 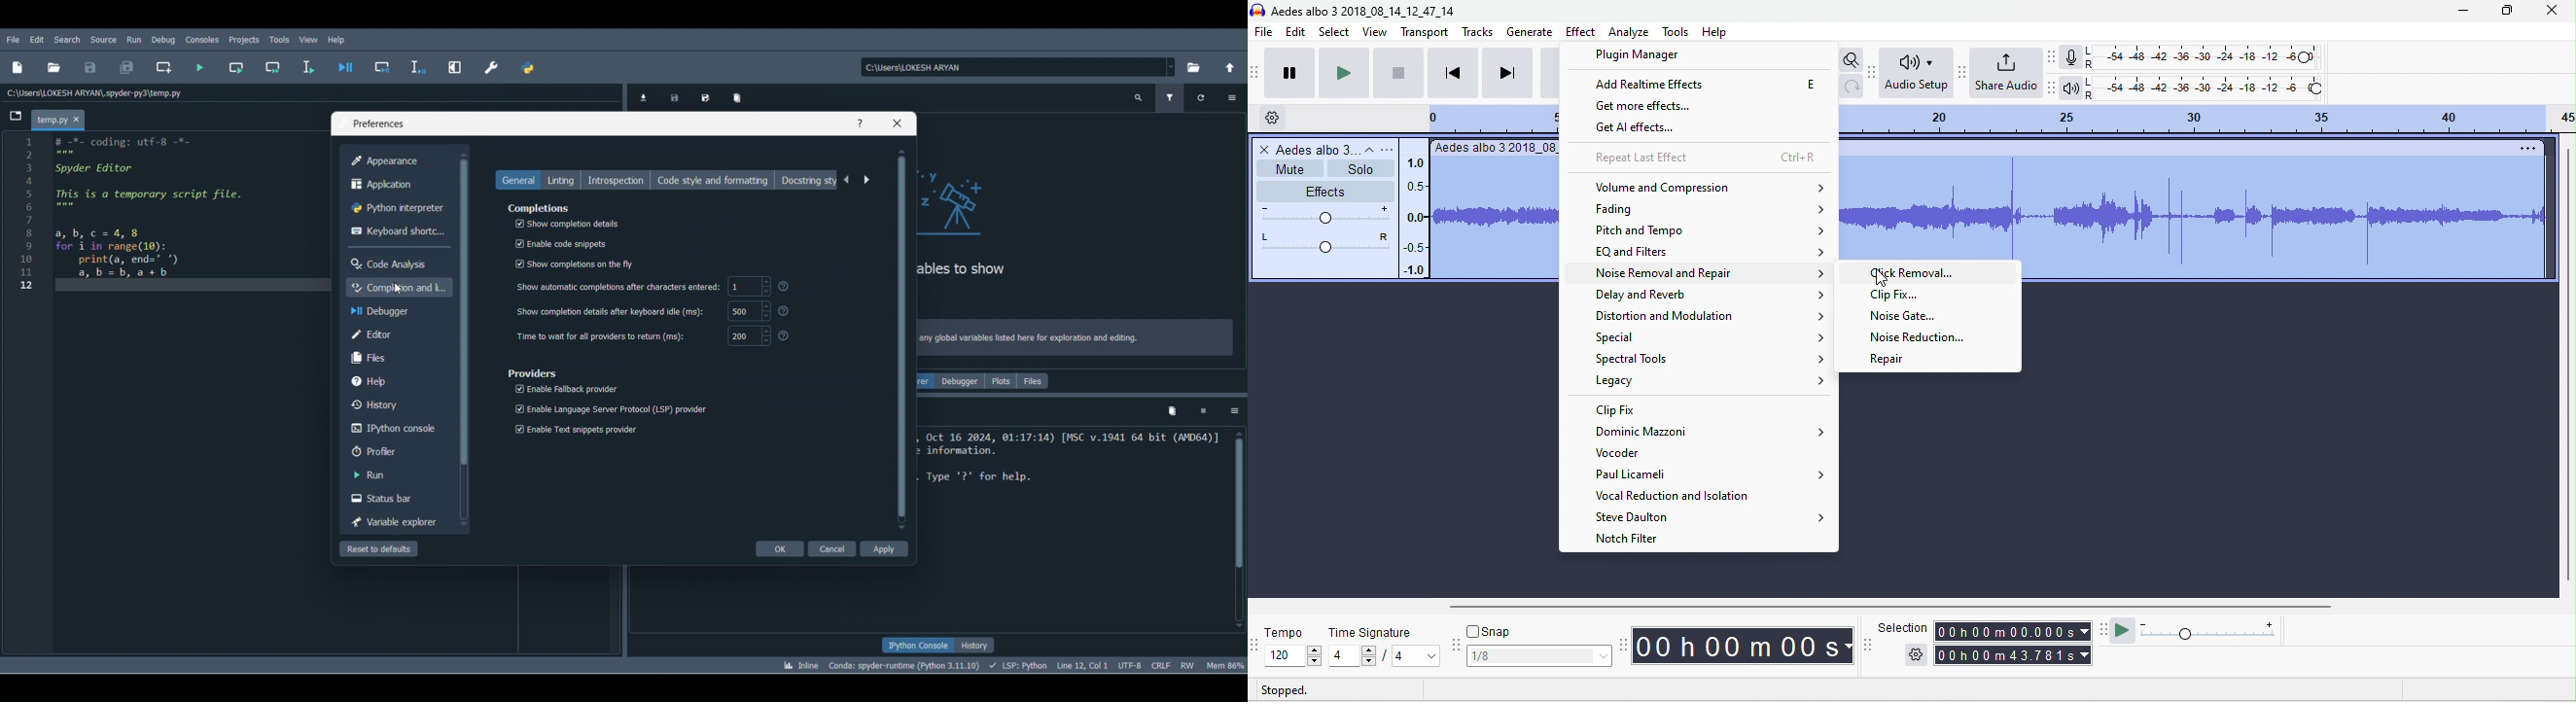 I want to click on stopped, so click(x=1284, y=690).